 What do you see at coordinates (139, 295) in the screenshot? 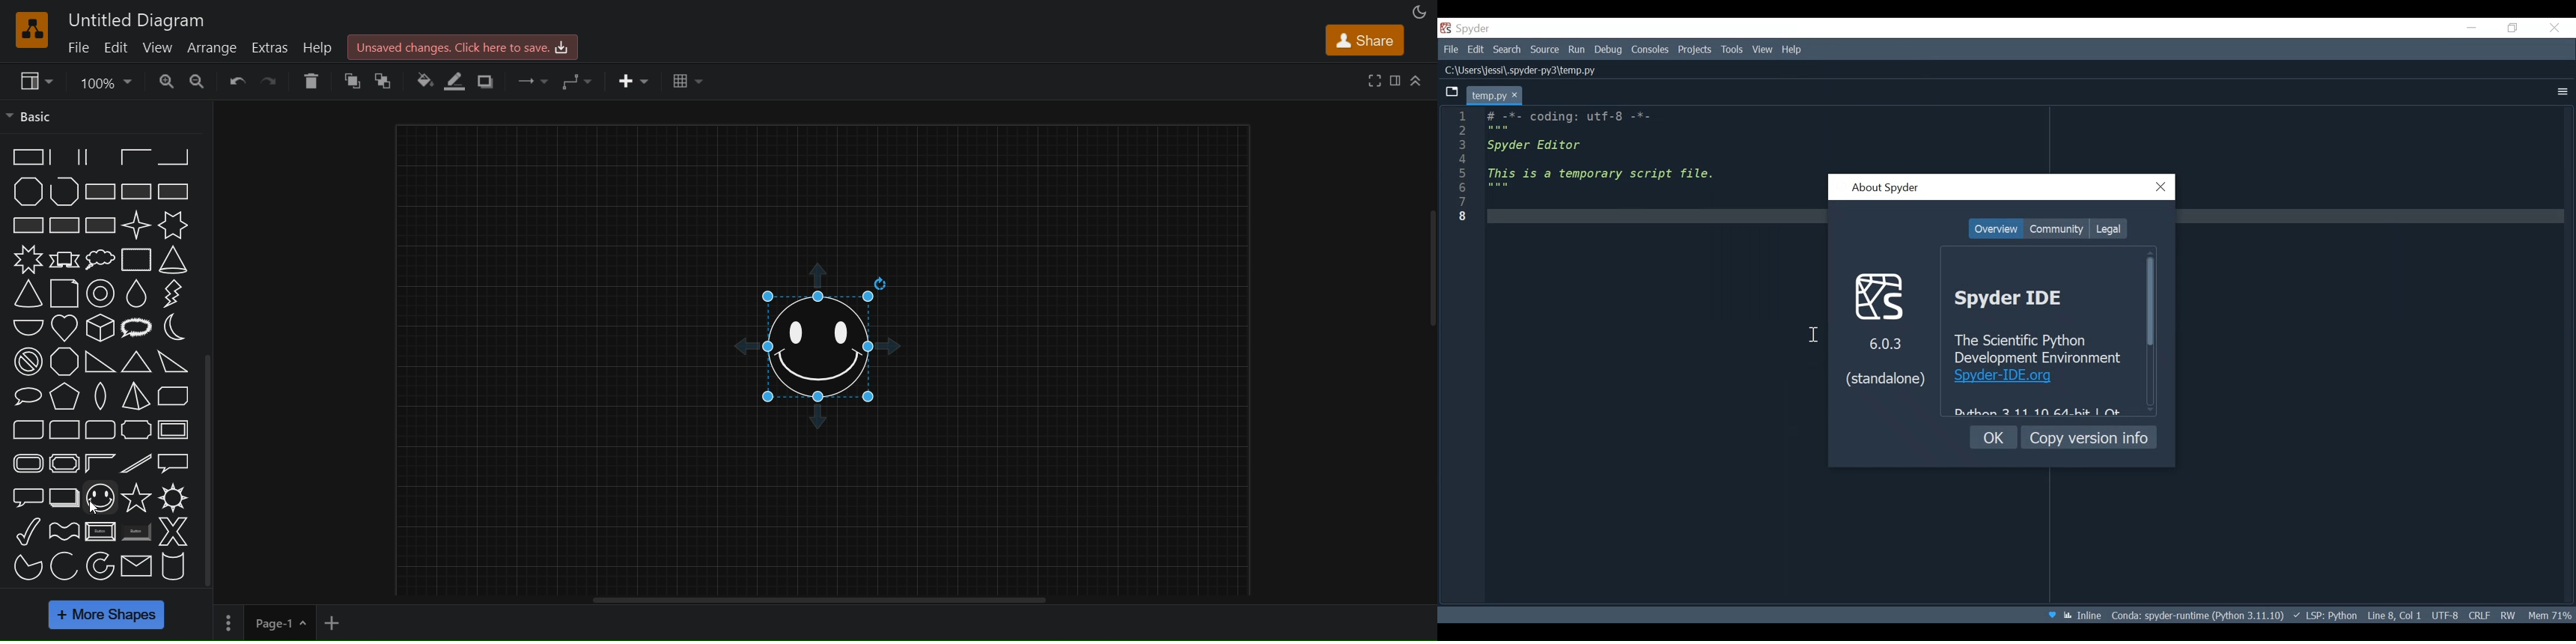
I see `drop ` at bounding box center [139, 295].